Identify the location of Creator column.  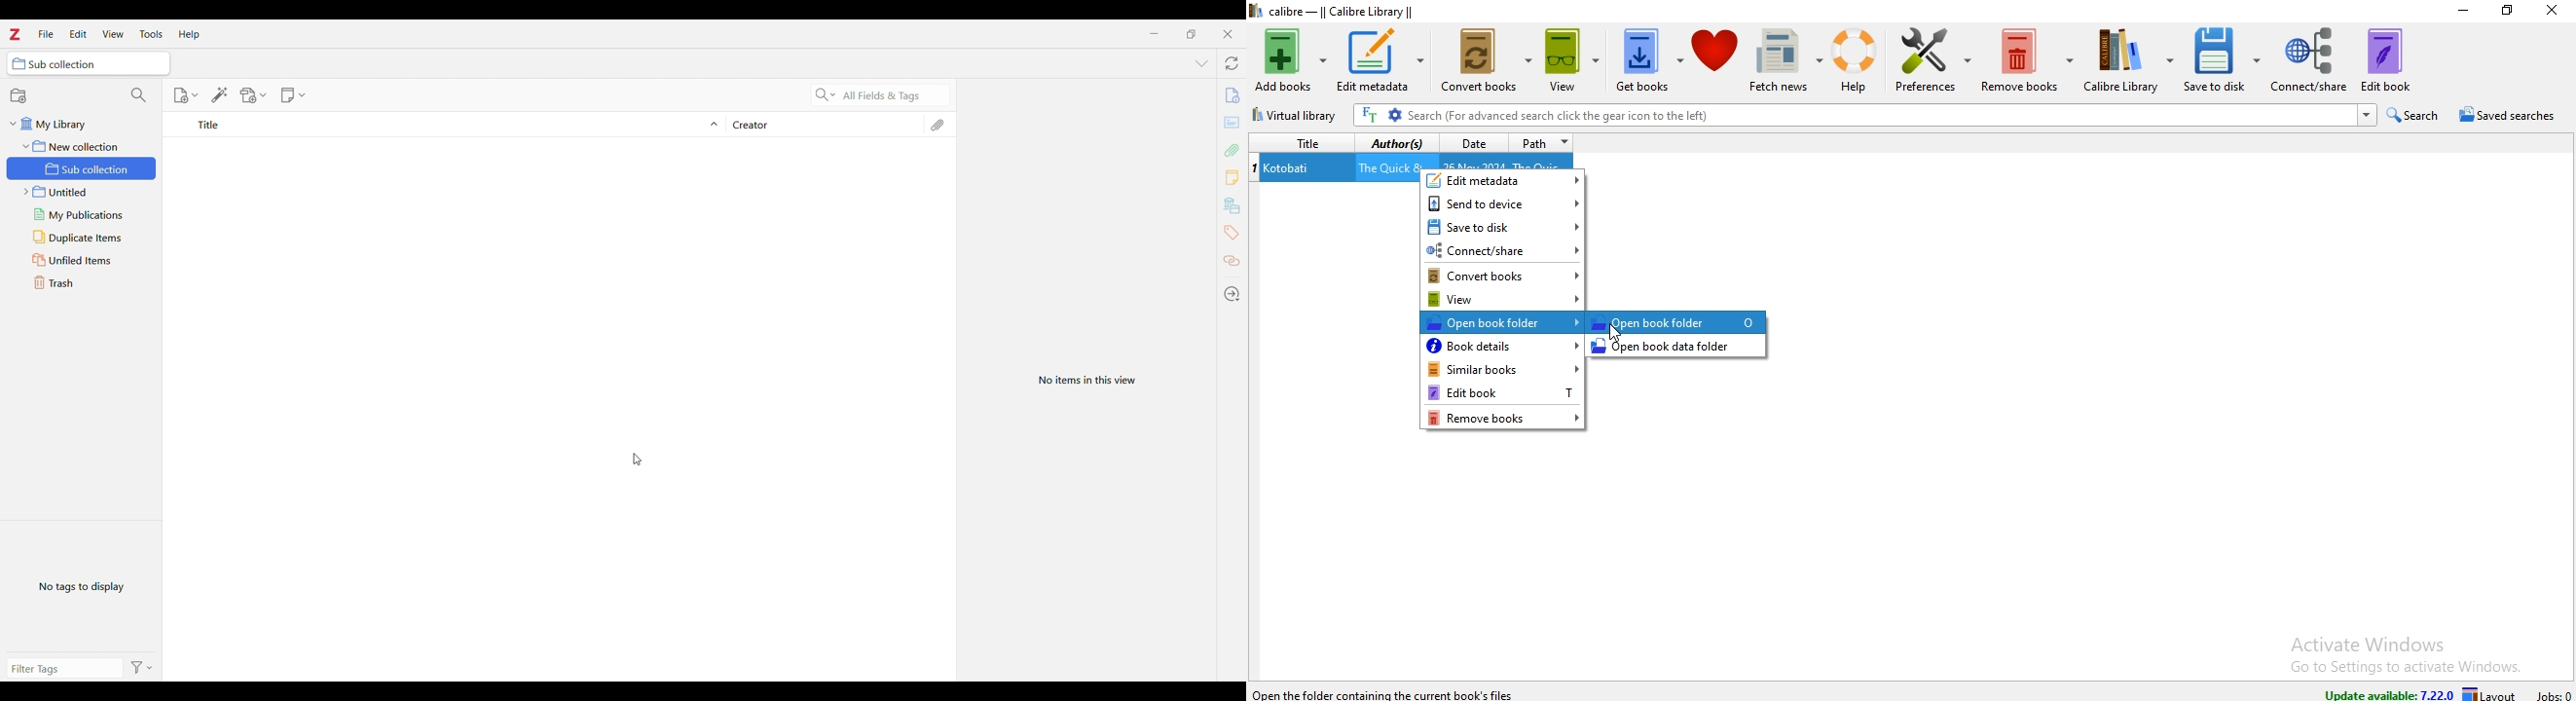
(822, 124).